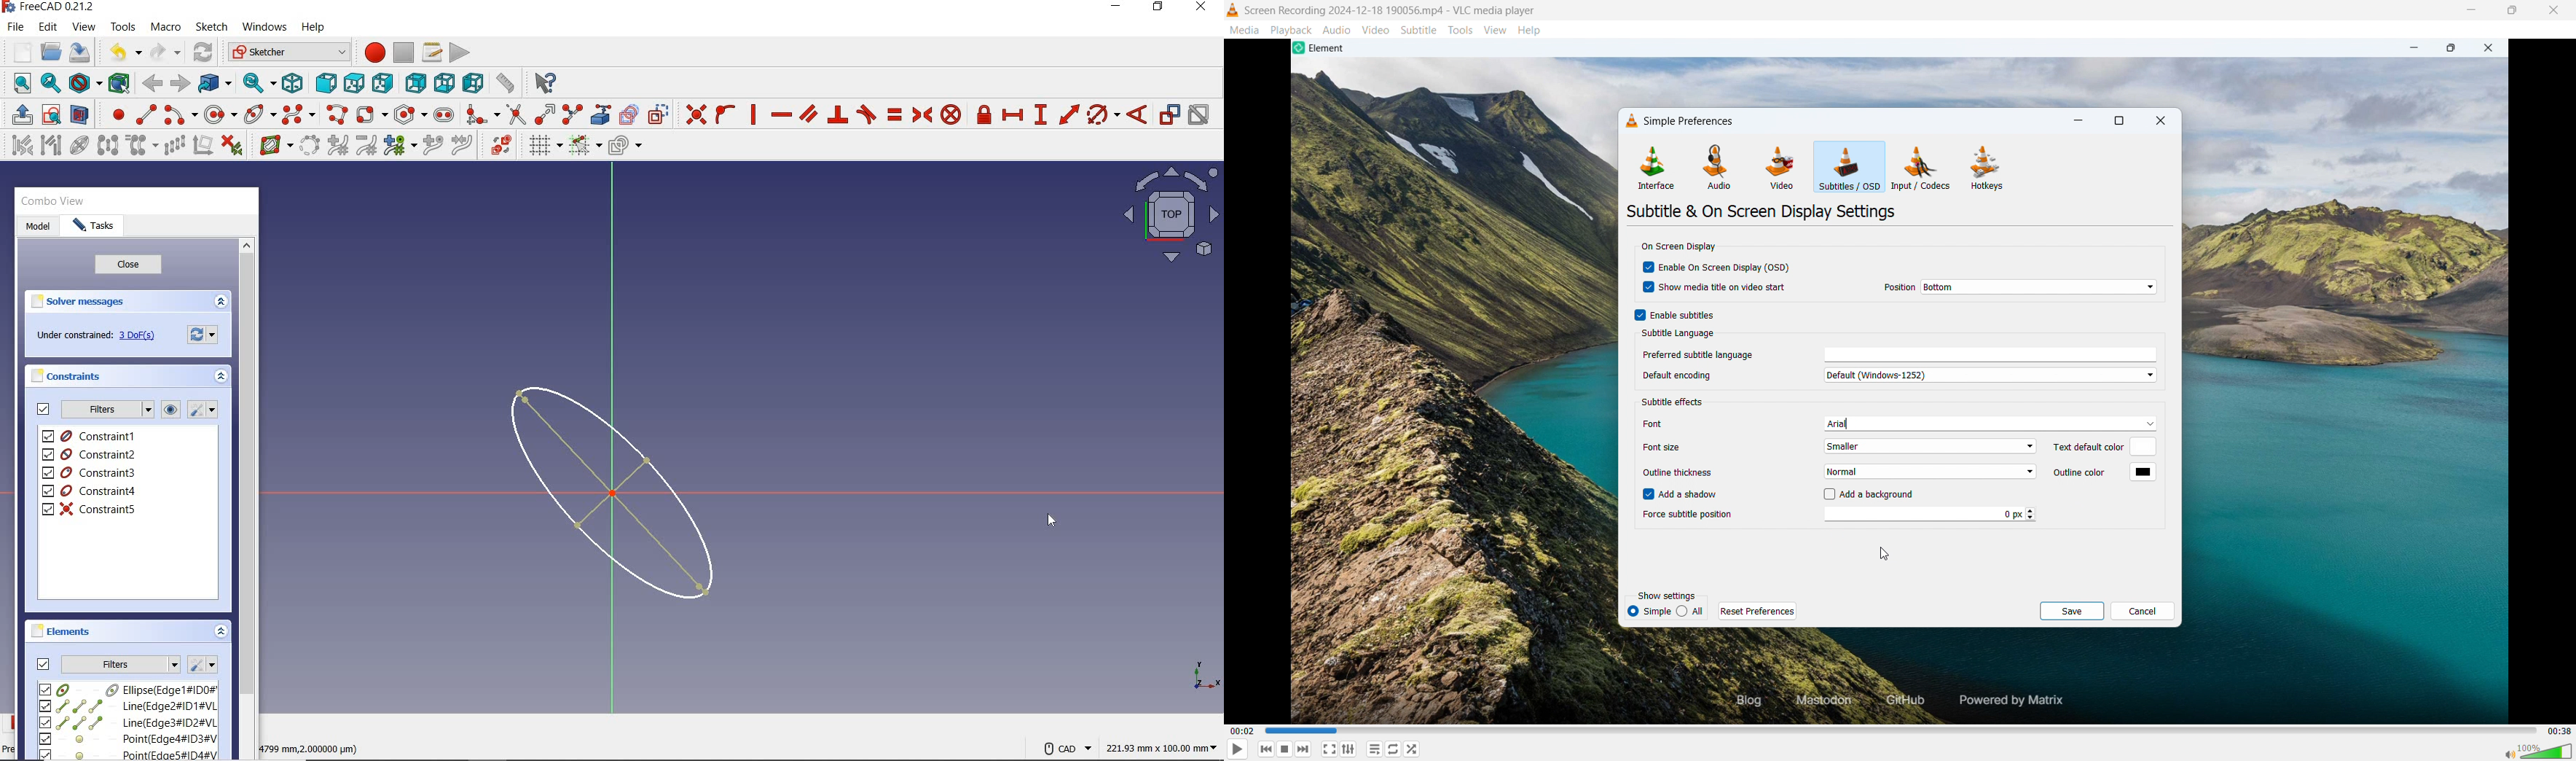  Describe the element at coordinates (1907, 73) in the screenshot. I see `video playback` at that location.